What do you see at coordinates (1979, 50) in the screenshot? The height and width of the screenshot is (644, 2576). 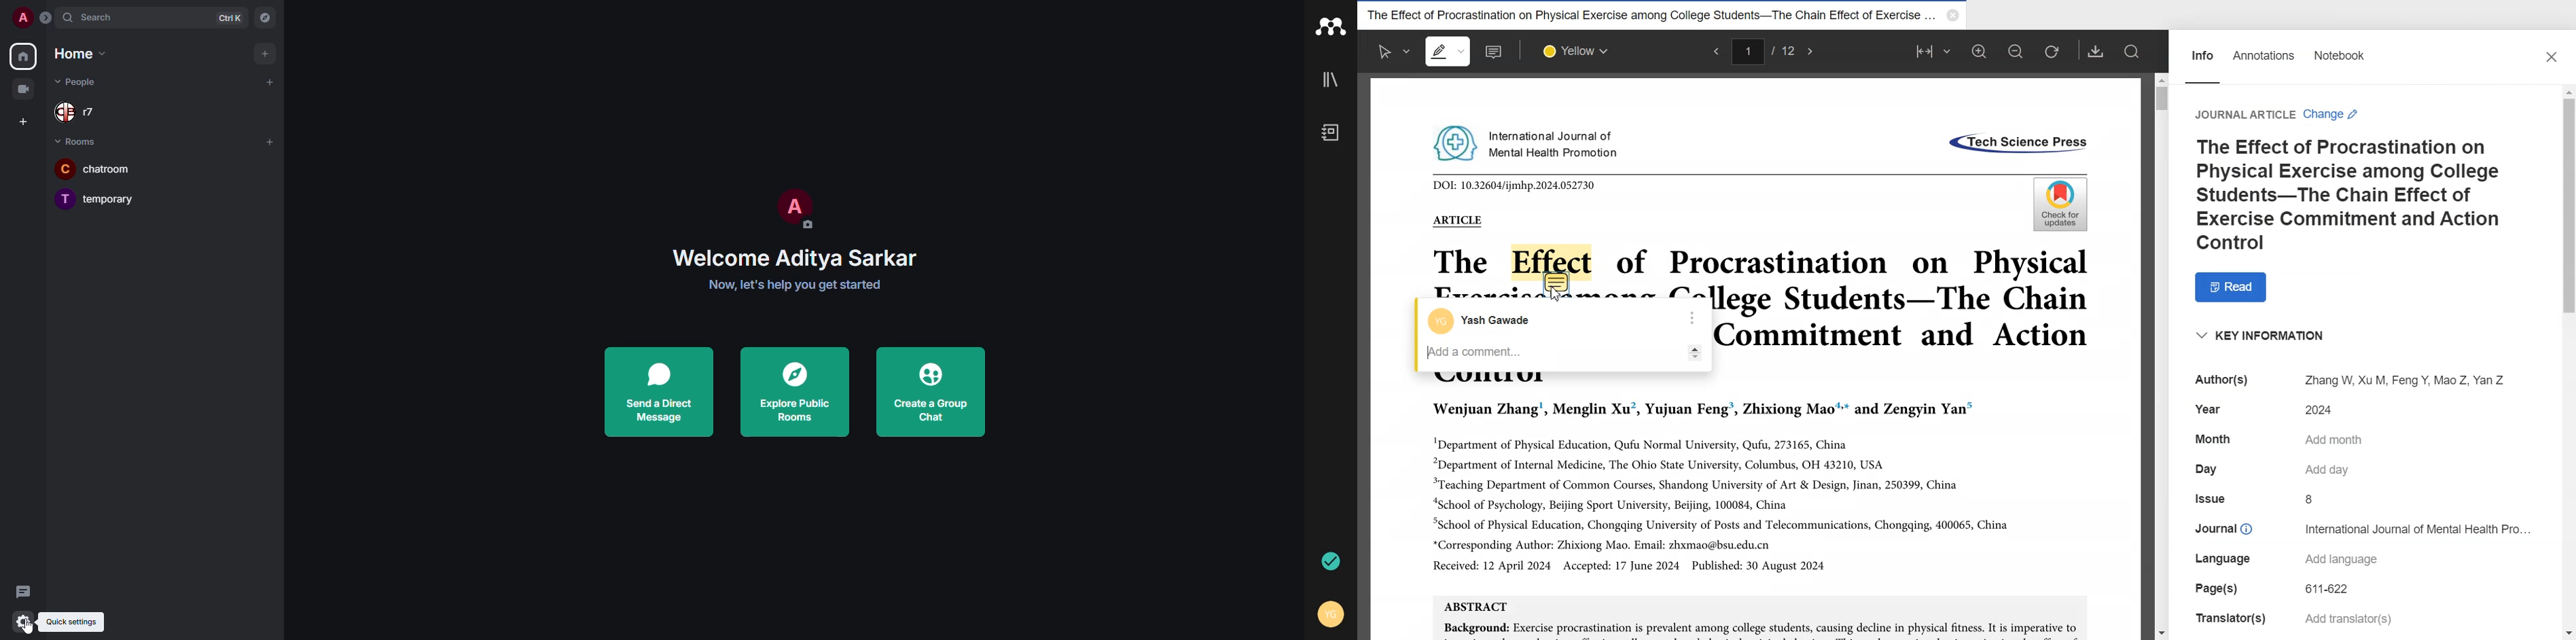 I see `Zoom in` at bounding box center [1979, 50].